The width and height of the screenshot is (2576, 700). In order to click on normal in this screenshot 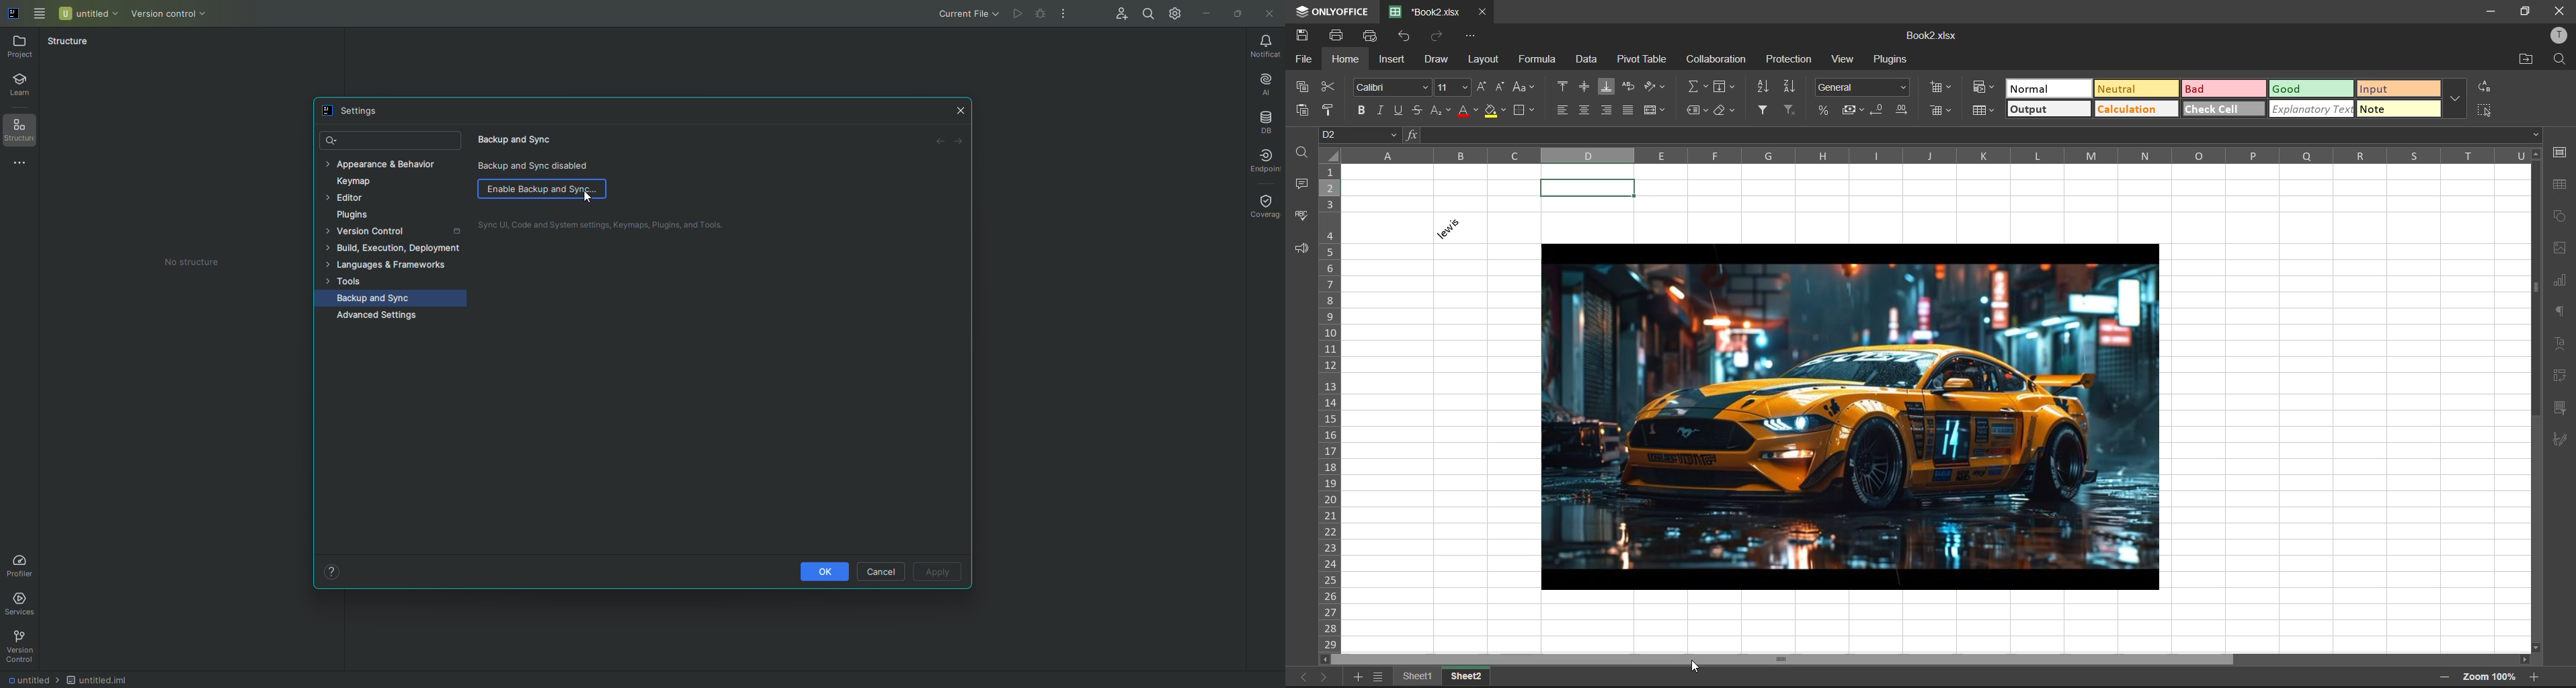, I will do `click(2050, 89)`.